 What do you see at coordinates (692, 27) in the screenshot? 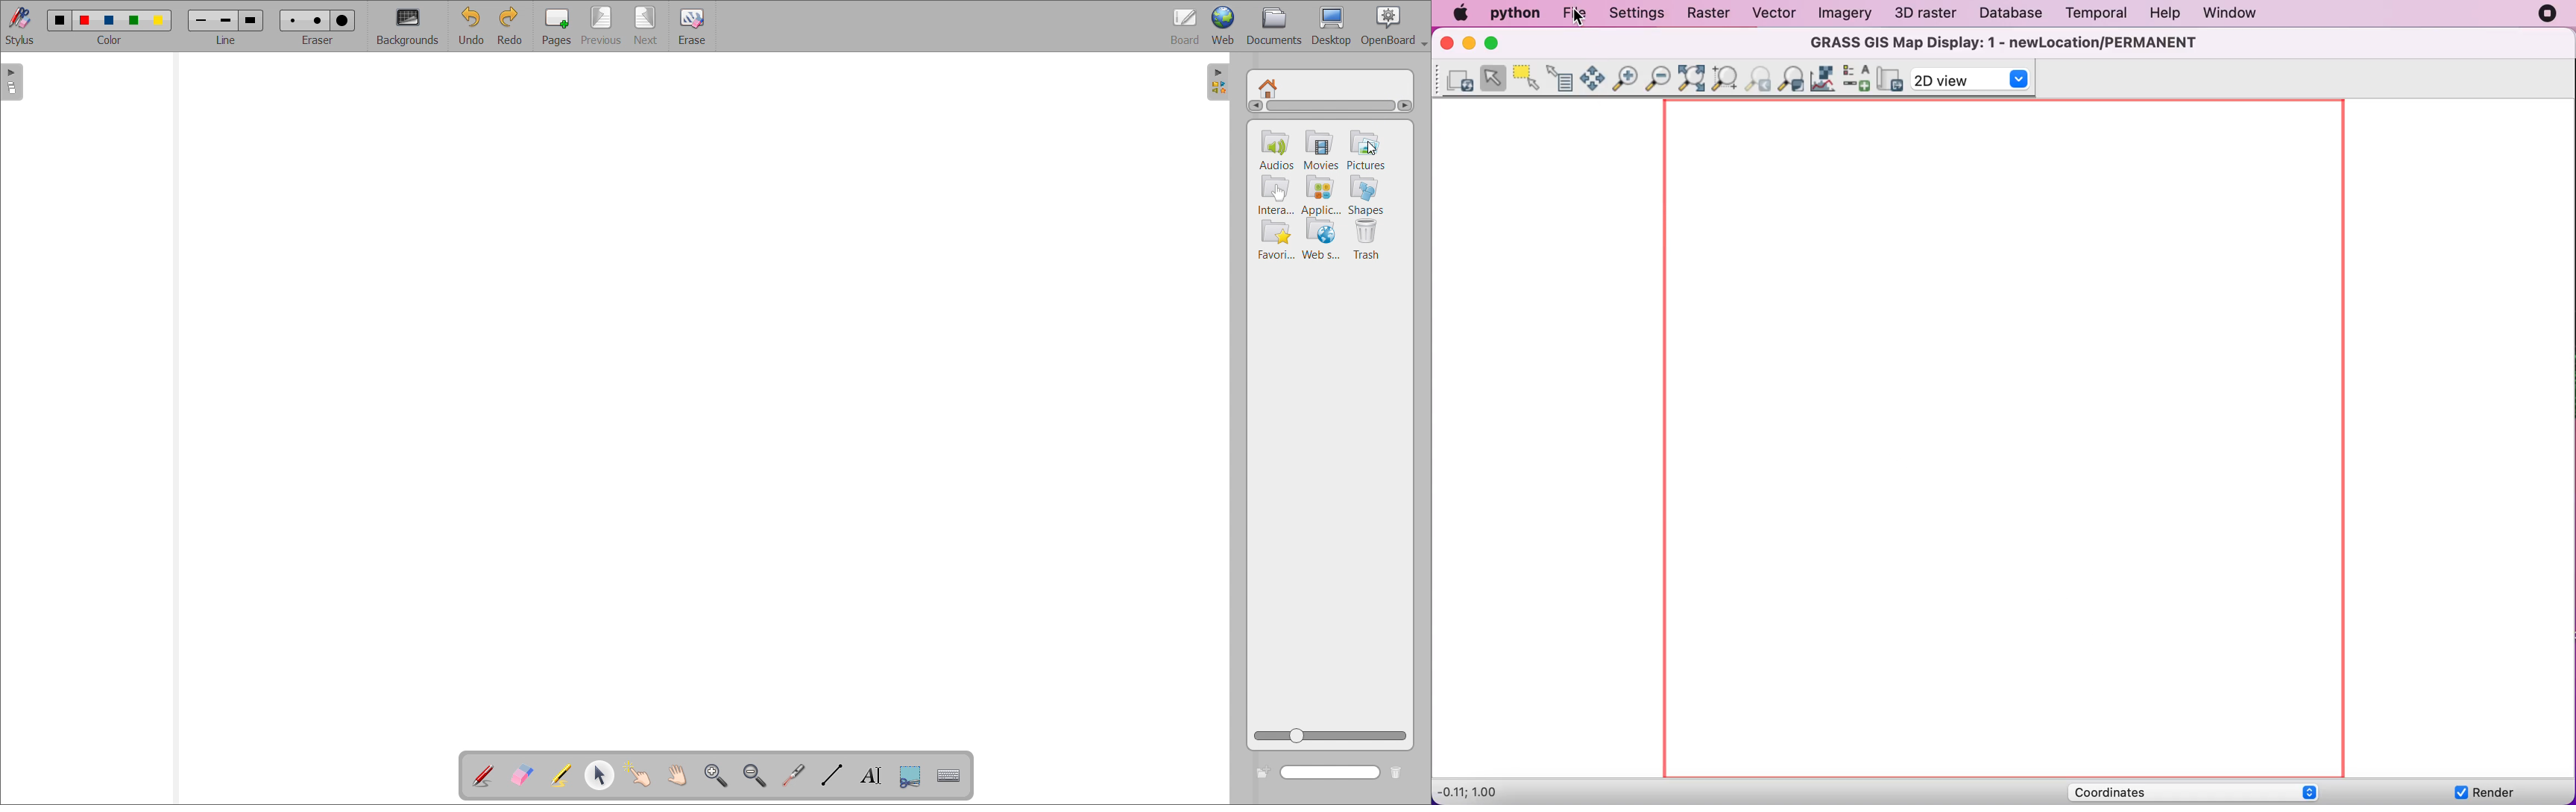
I see `erase` at bounding box center [692, 27].